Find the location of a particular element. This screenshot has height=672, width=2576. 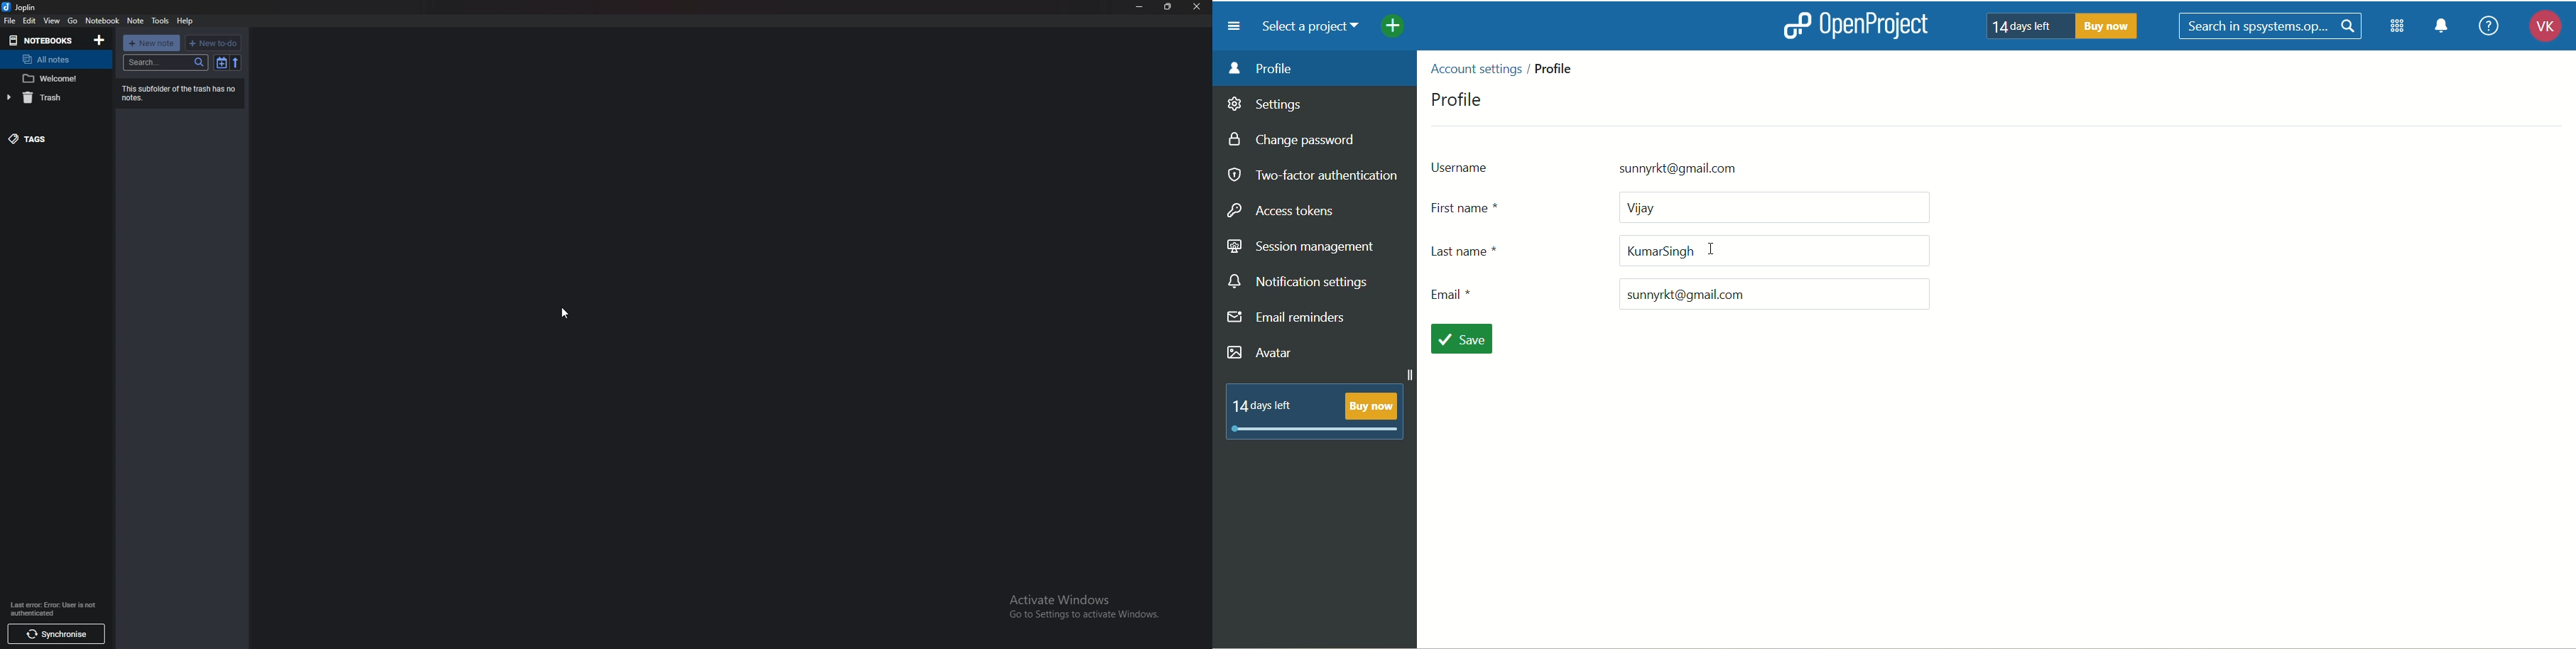

file is located at coordinates (11, 21).